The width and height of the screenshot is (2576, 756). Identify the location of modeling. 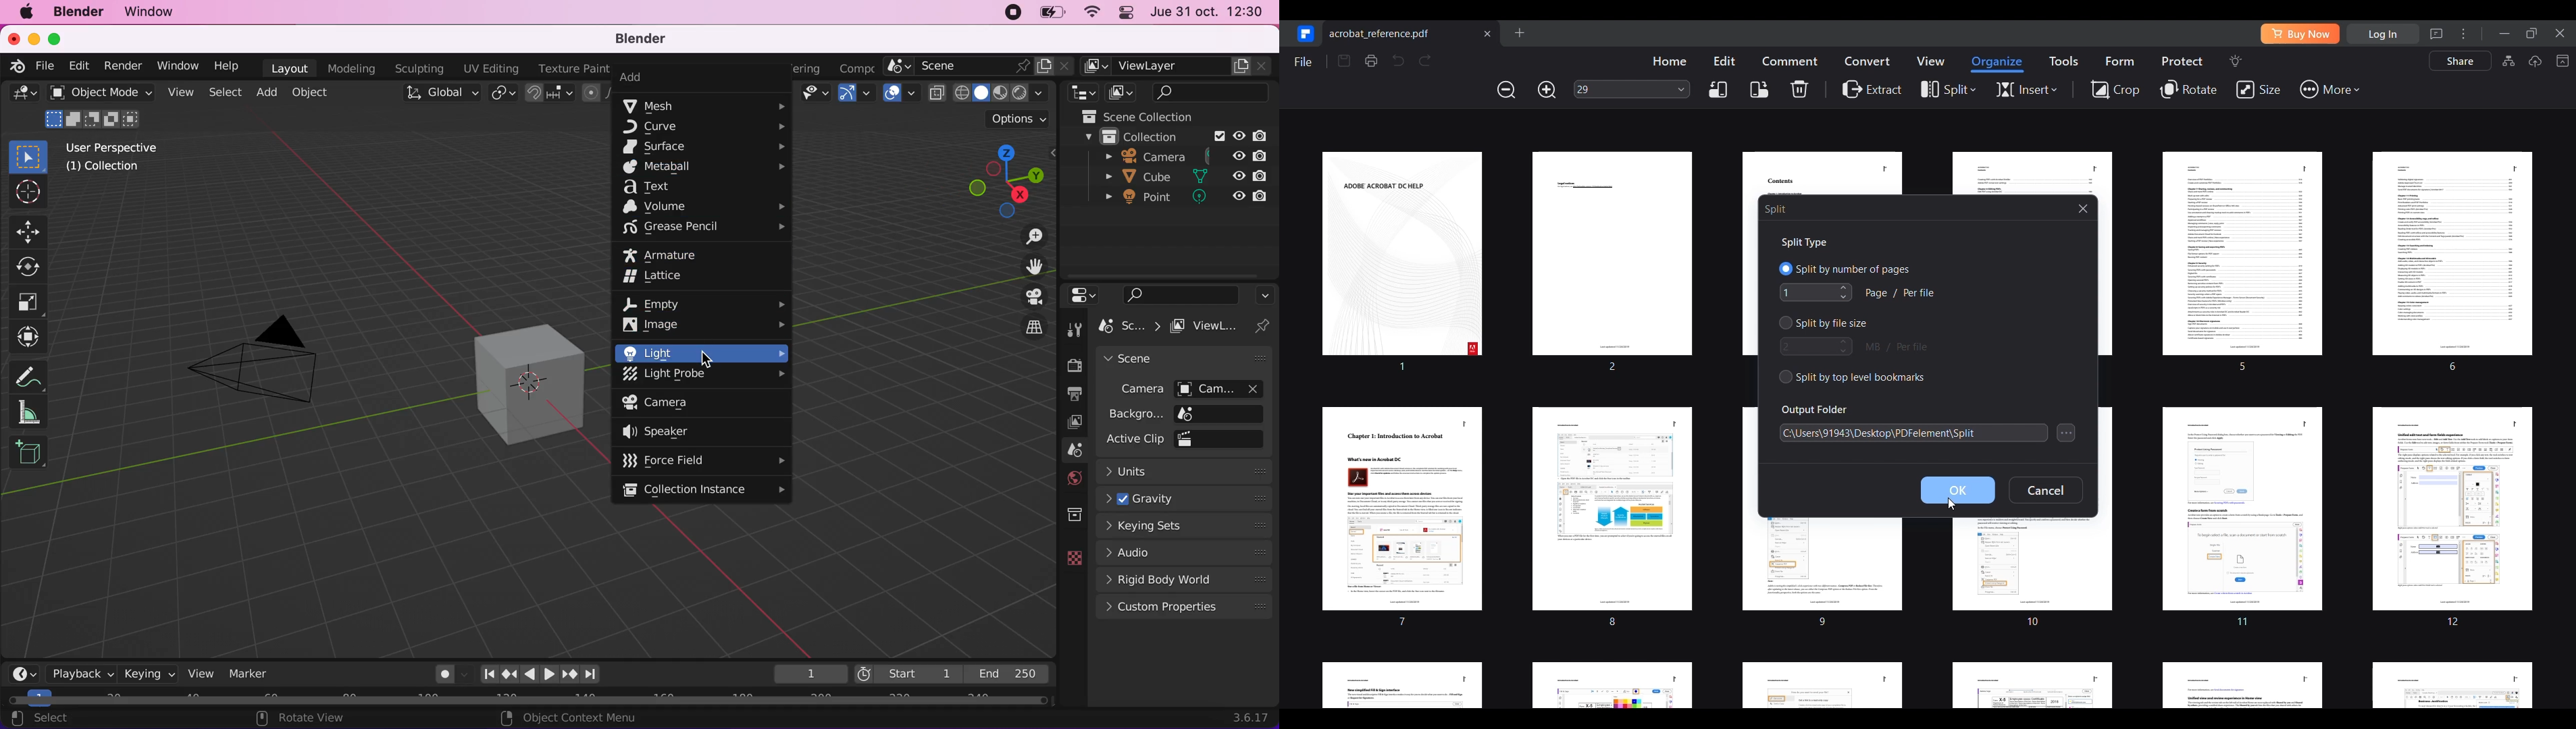
(353, 68).